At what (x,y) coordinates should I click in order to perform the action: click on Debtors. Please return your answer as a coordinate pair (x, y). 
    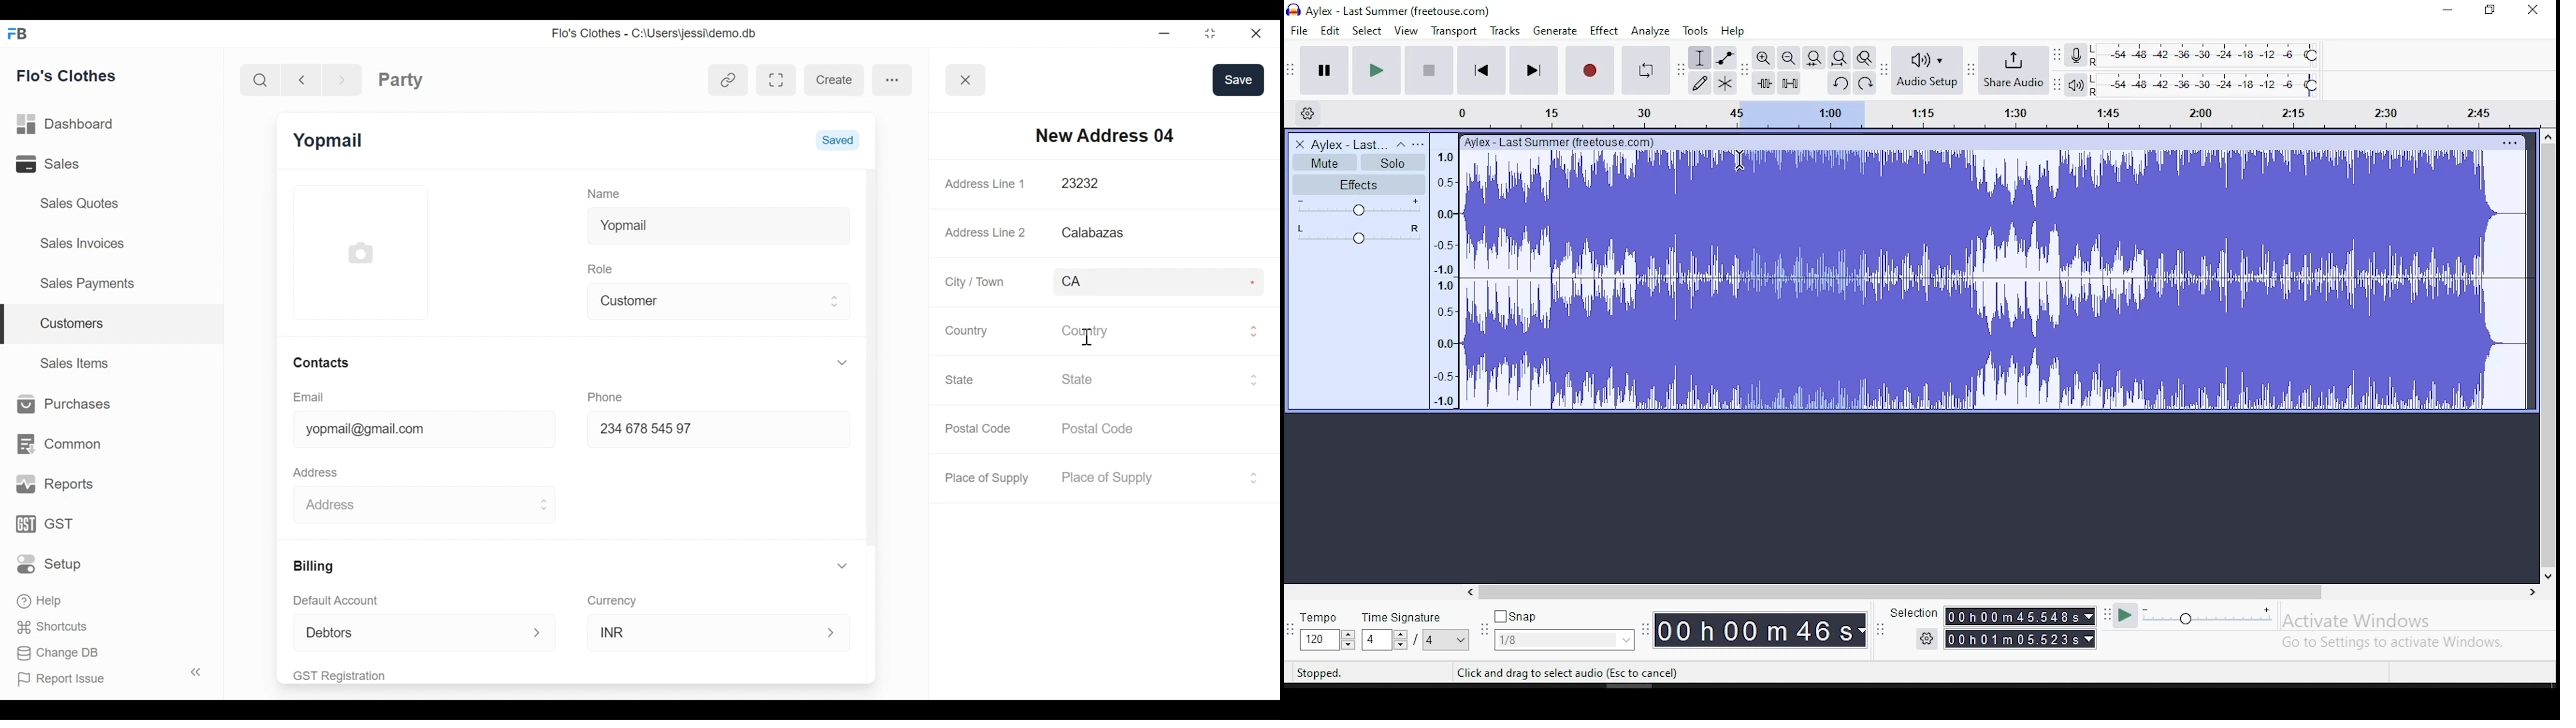
    Looking at the image, I should click on (403, 632).